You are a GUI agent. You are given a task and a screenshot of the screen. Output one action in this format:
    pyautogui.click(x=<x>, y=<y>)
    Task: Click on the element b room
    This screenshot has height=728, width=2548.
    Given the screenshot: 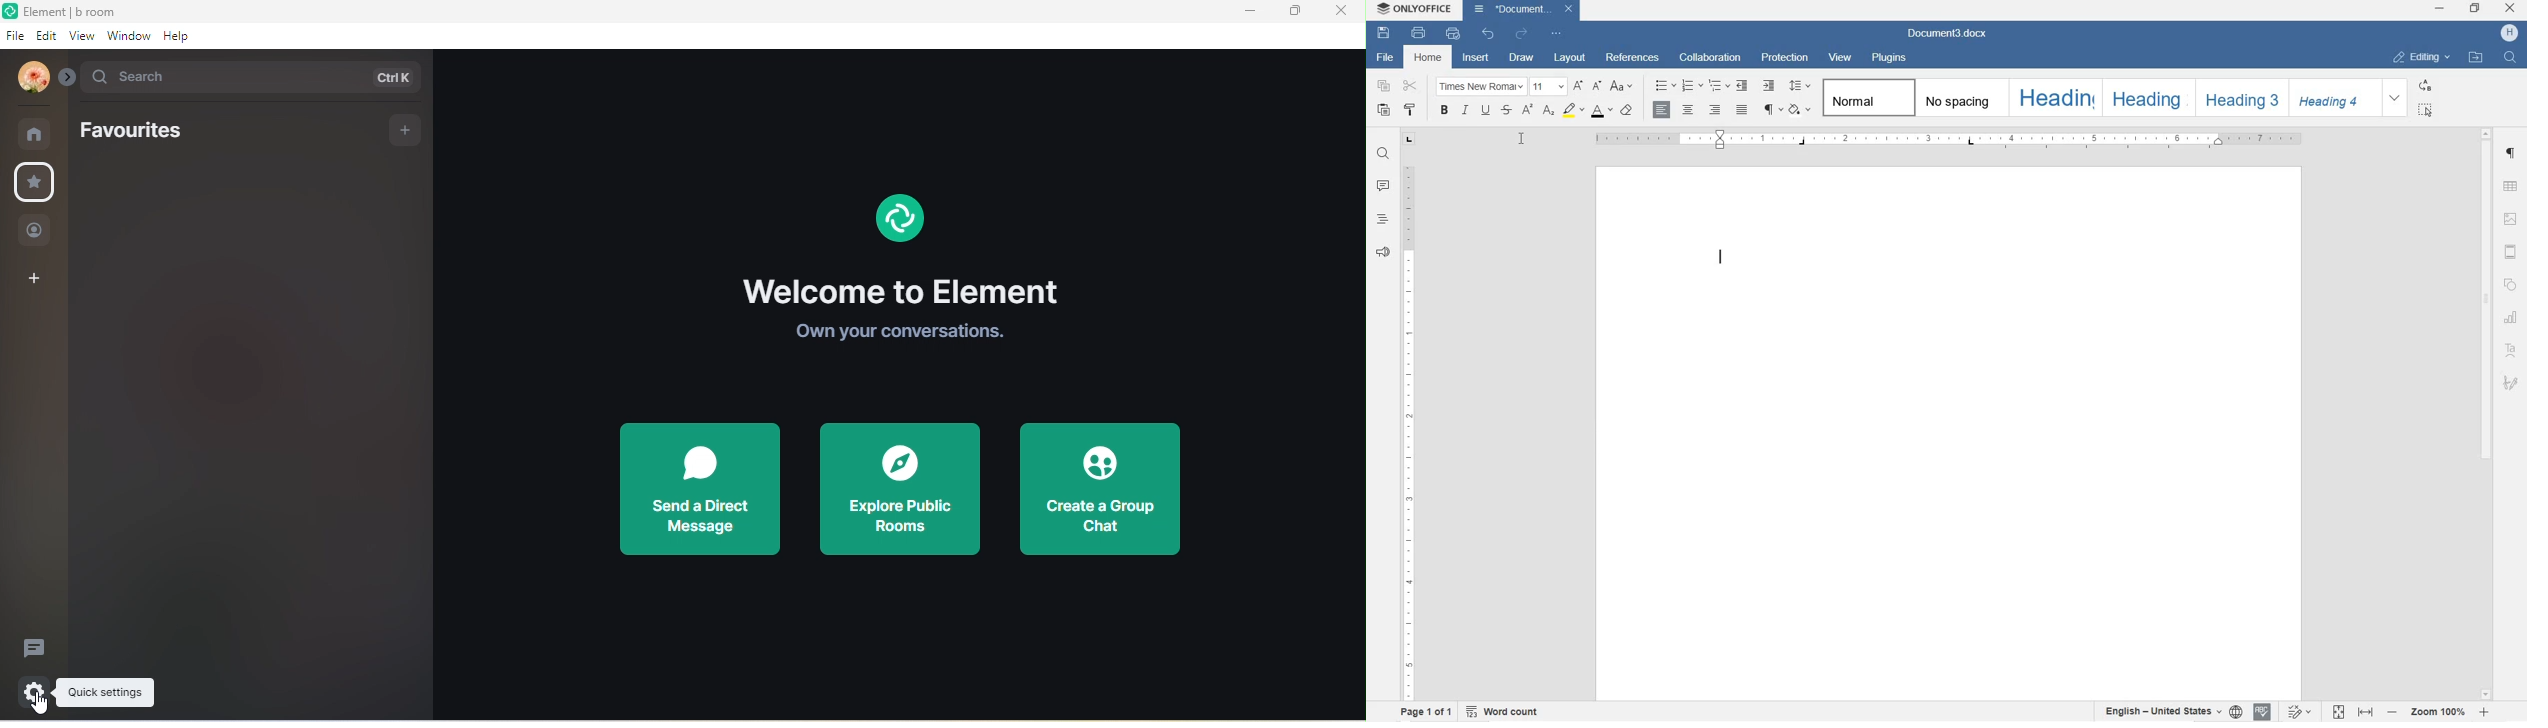 What is the action you would take?
    pyautogui.click(x=76, y=11)
    